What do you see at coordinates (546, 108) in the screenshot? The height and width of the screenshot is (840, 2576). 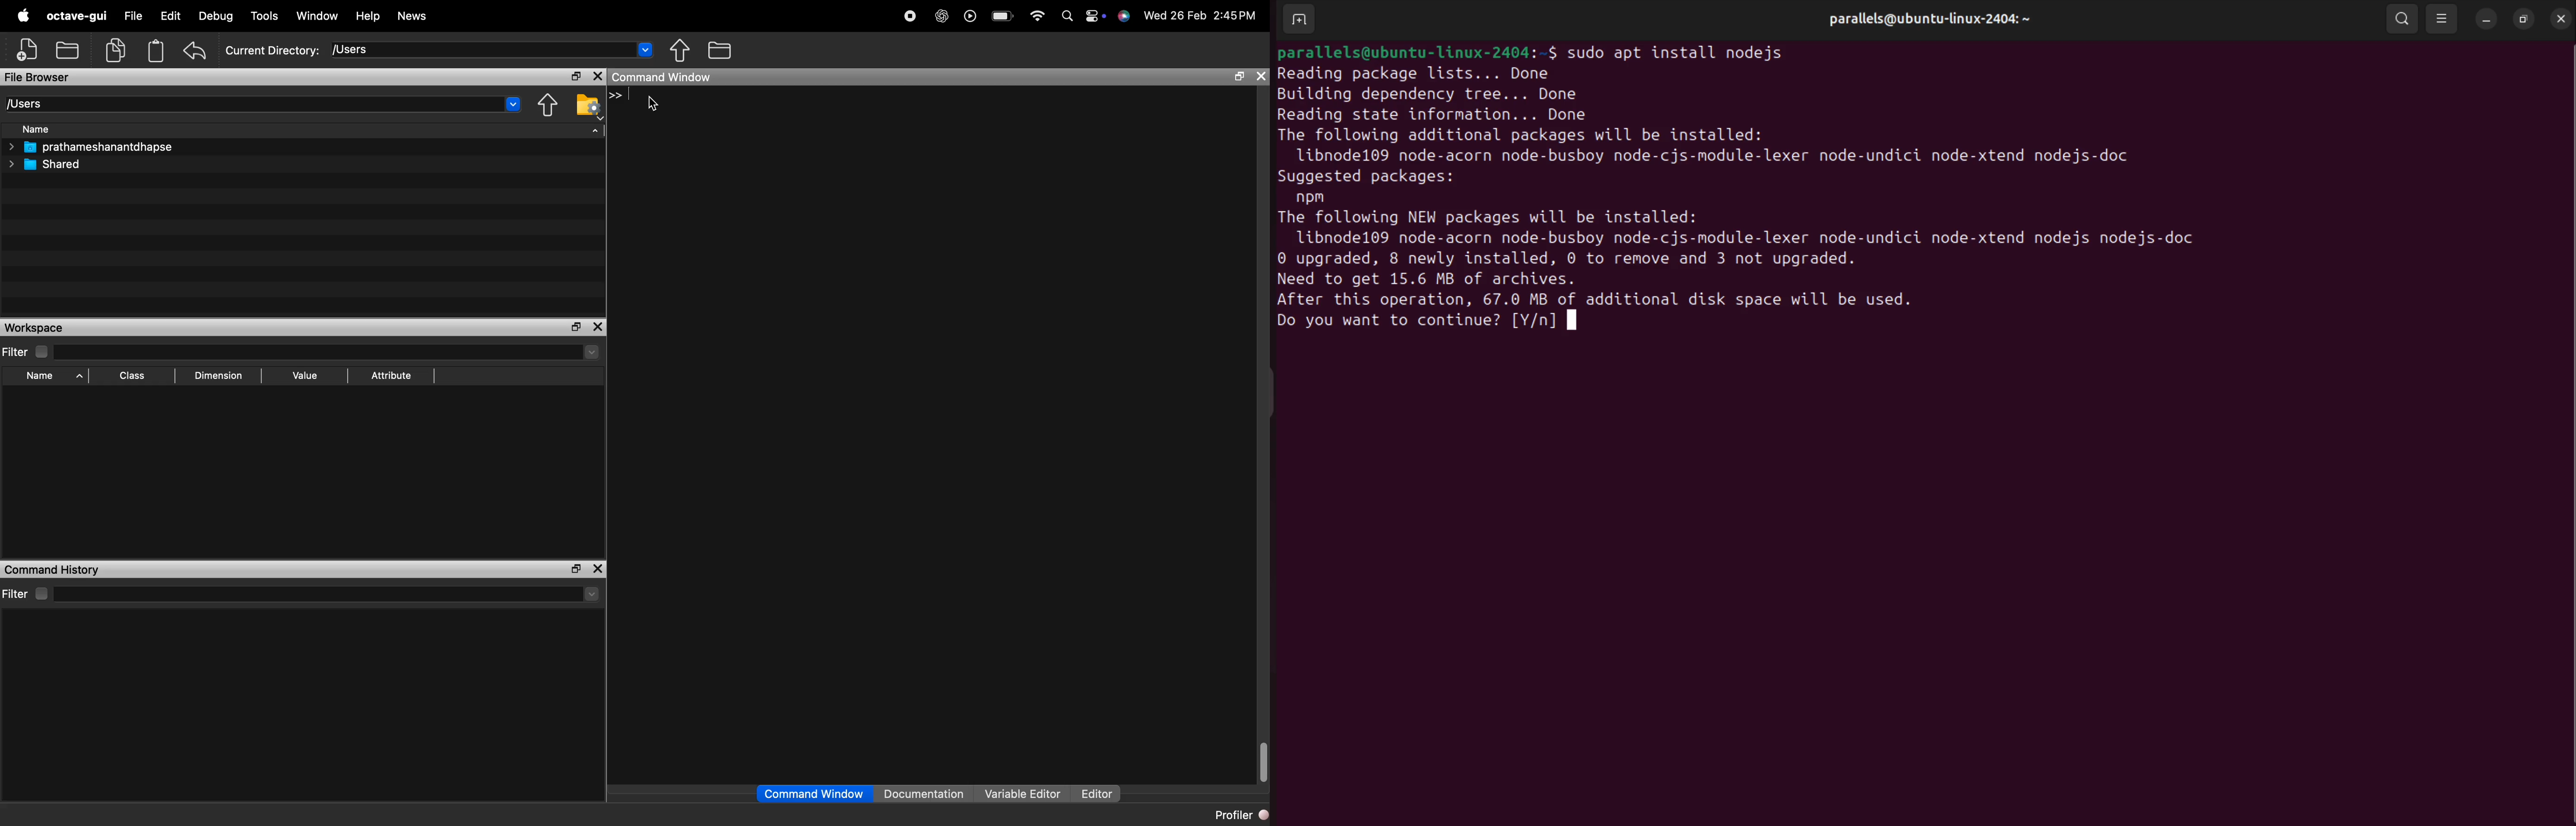 I see `move` at bounding box center [546, 108].